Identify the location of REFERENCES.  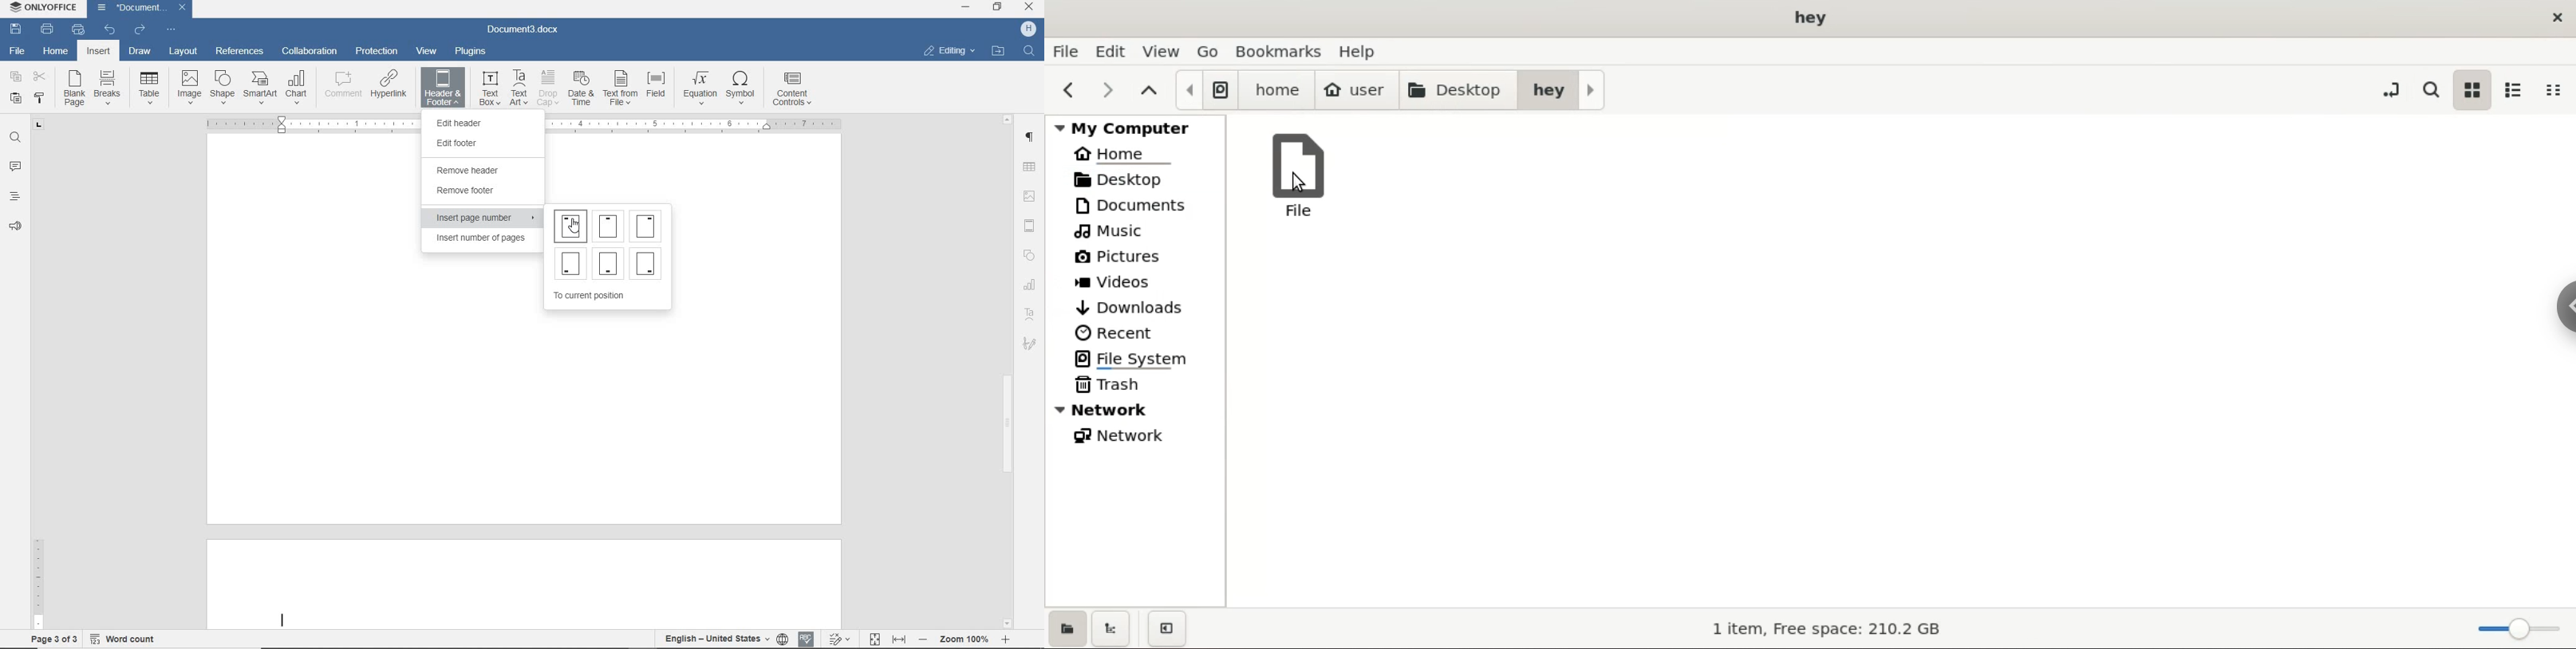
(239, 52).